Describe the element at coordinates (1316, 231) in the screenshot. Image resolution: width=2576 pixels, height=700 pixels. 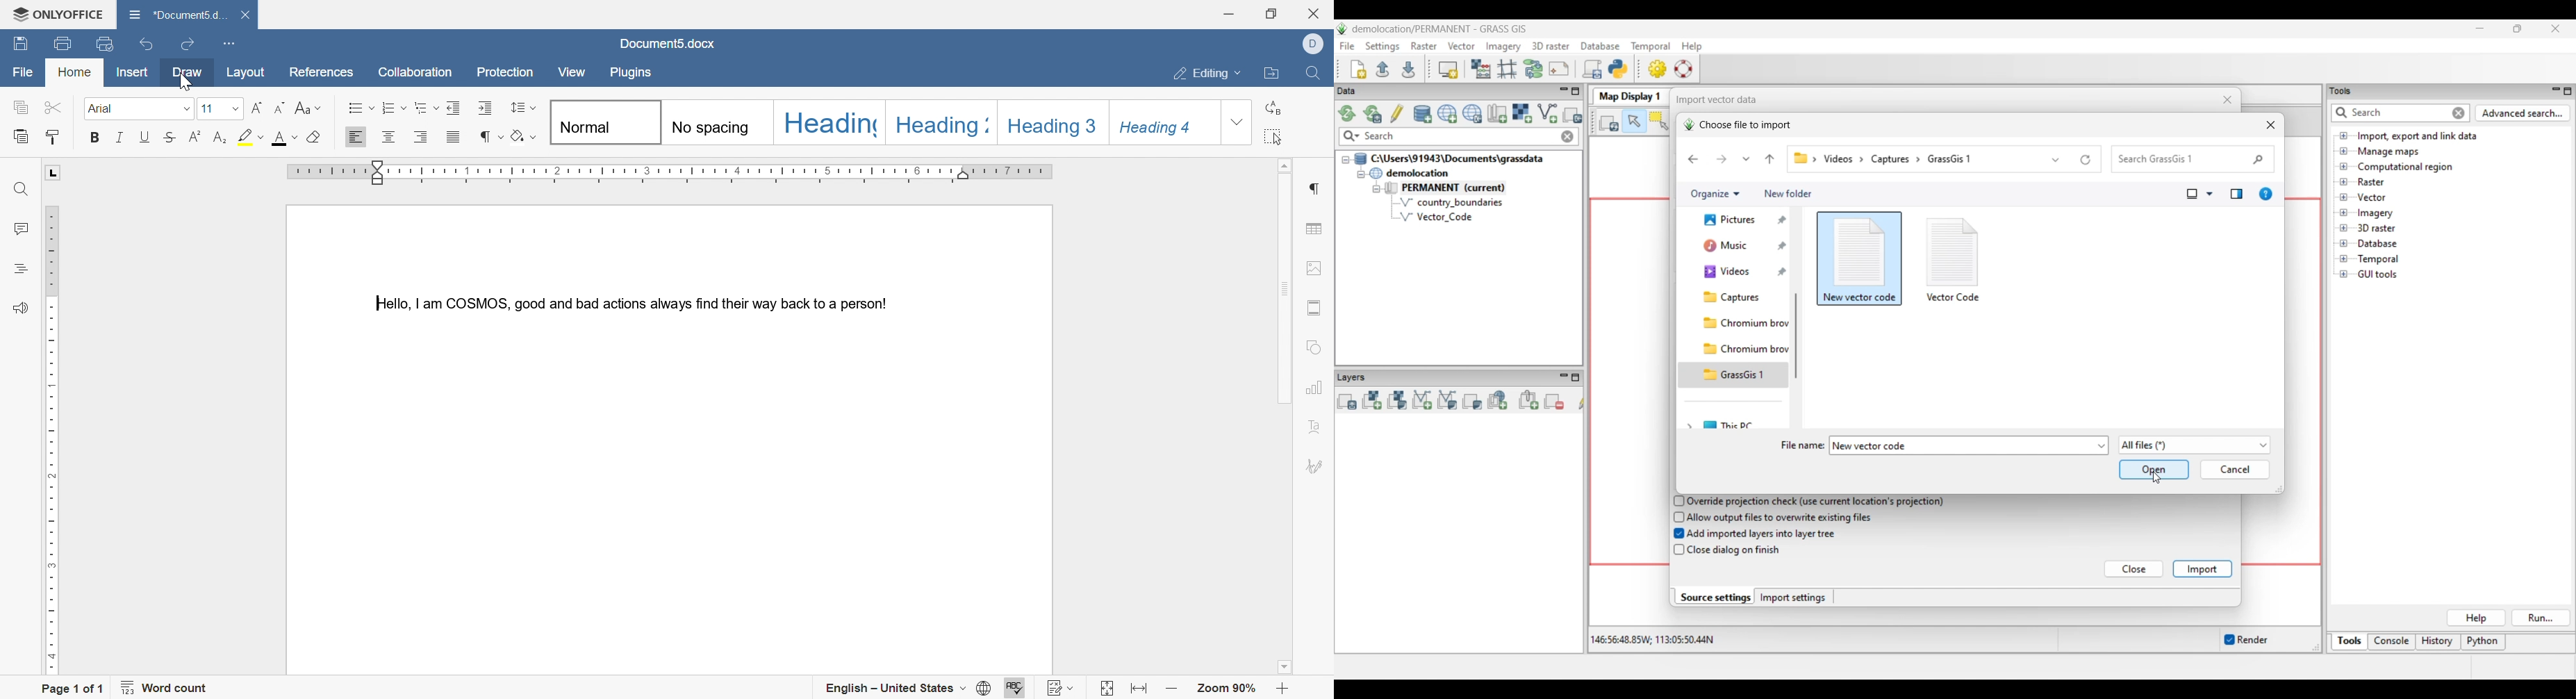
I see `table settings` at that location.